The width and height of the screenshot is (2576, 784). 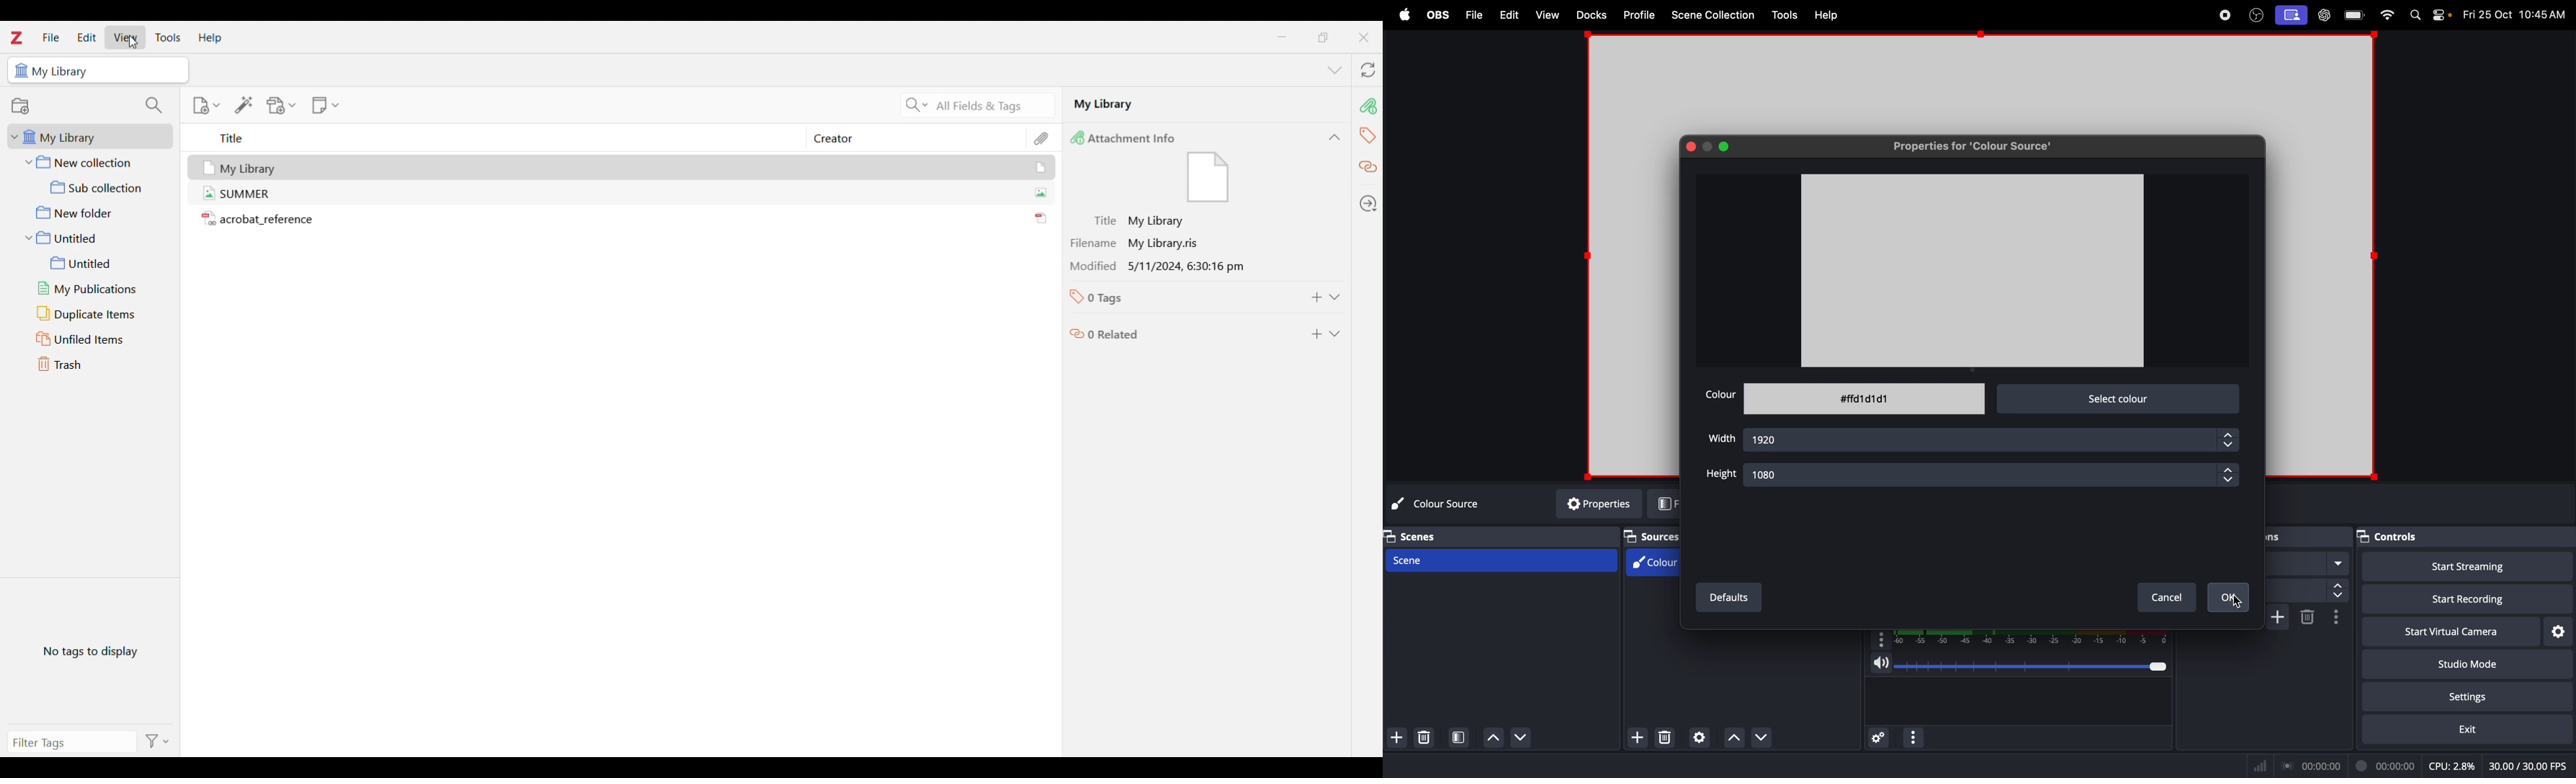 What do you see at coordinates (266, 220) in the screenshot?
I see `Acrobat_reference` at bounding box center [266, 220].